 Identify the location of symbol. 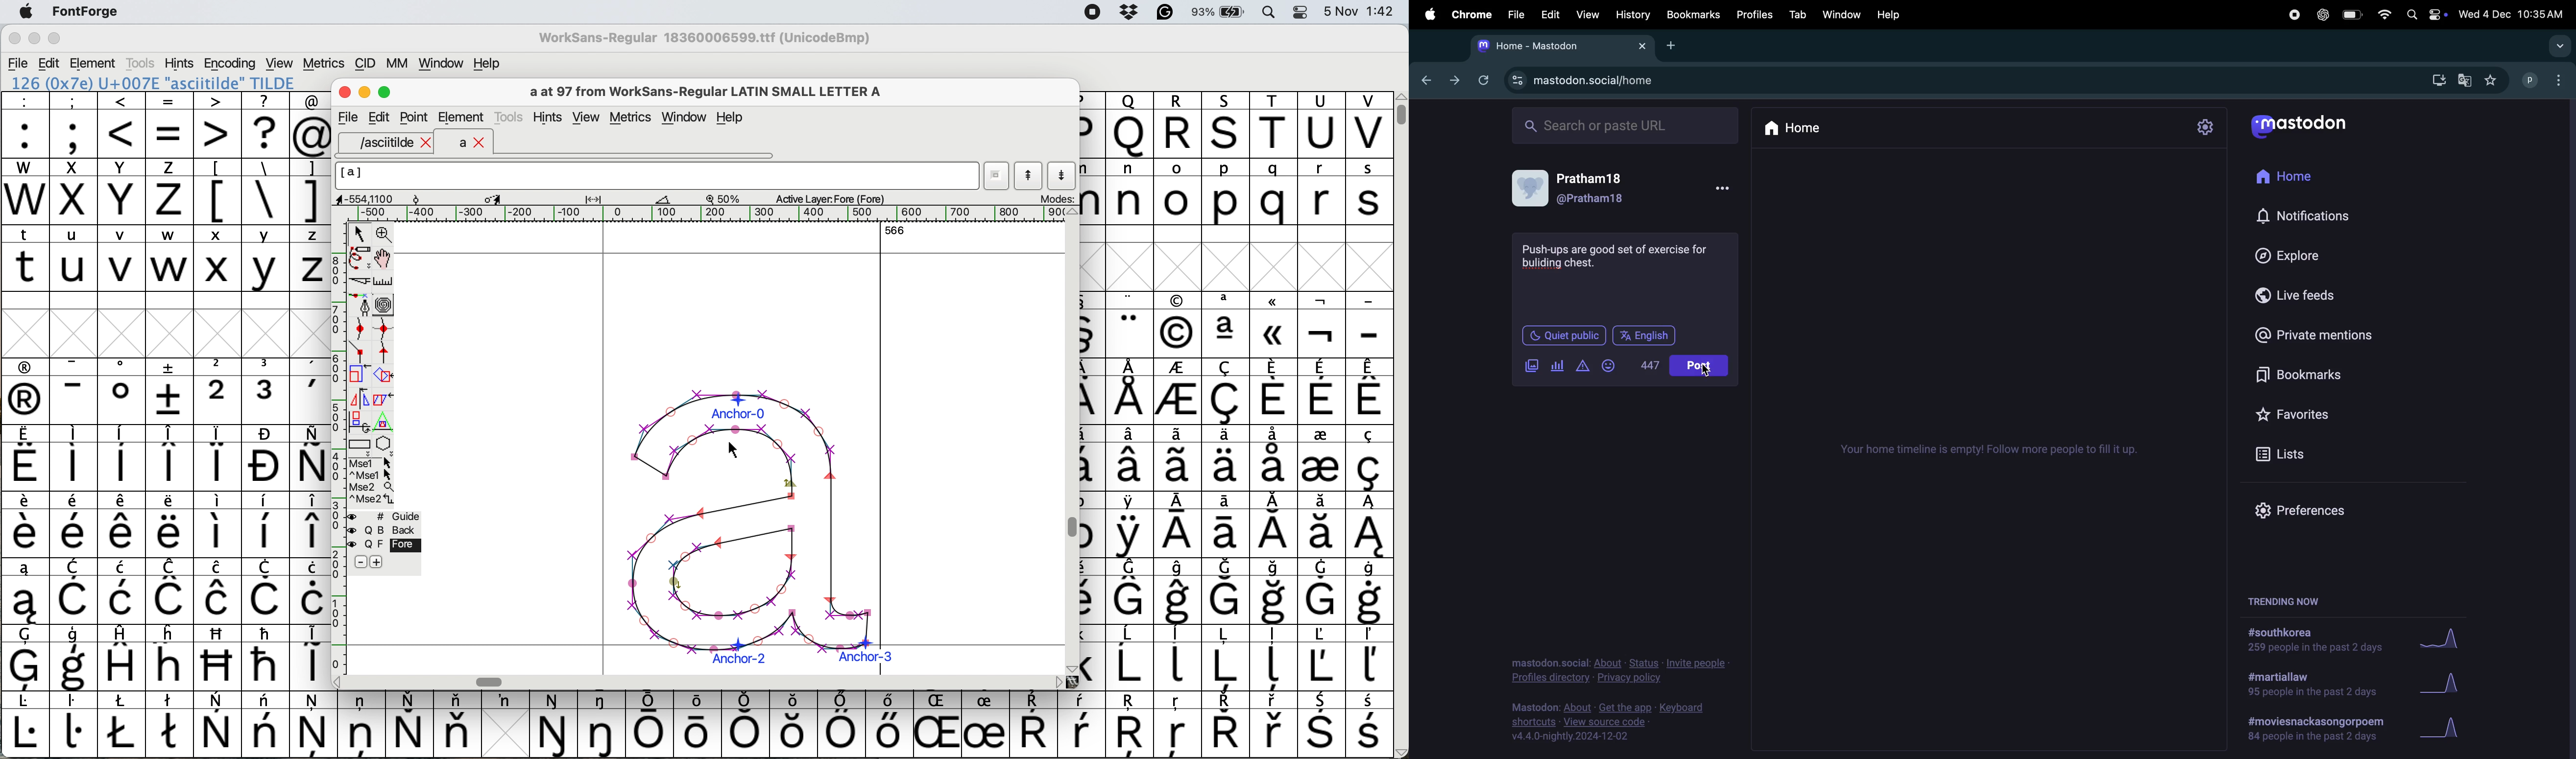
(72, 458).